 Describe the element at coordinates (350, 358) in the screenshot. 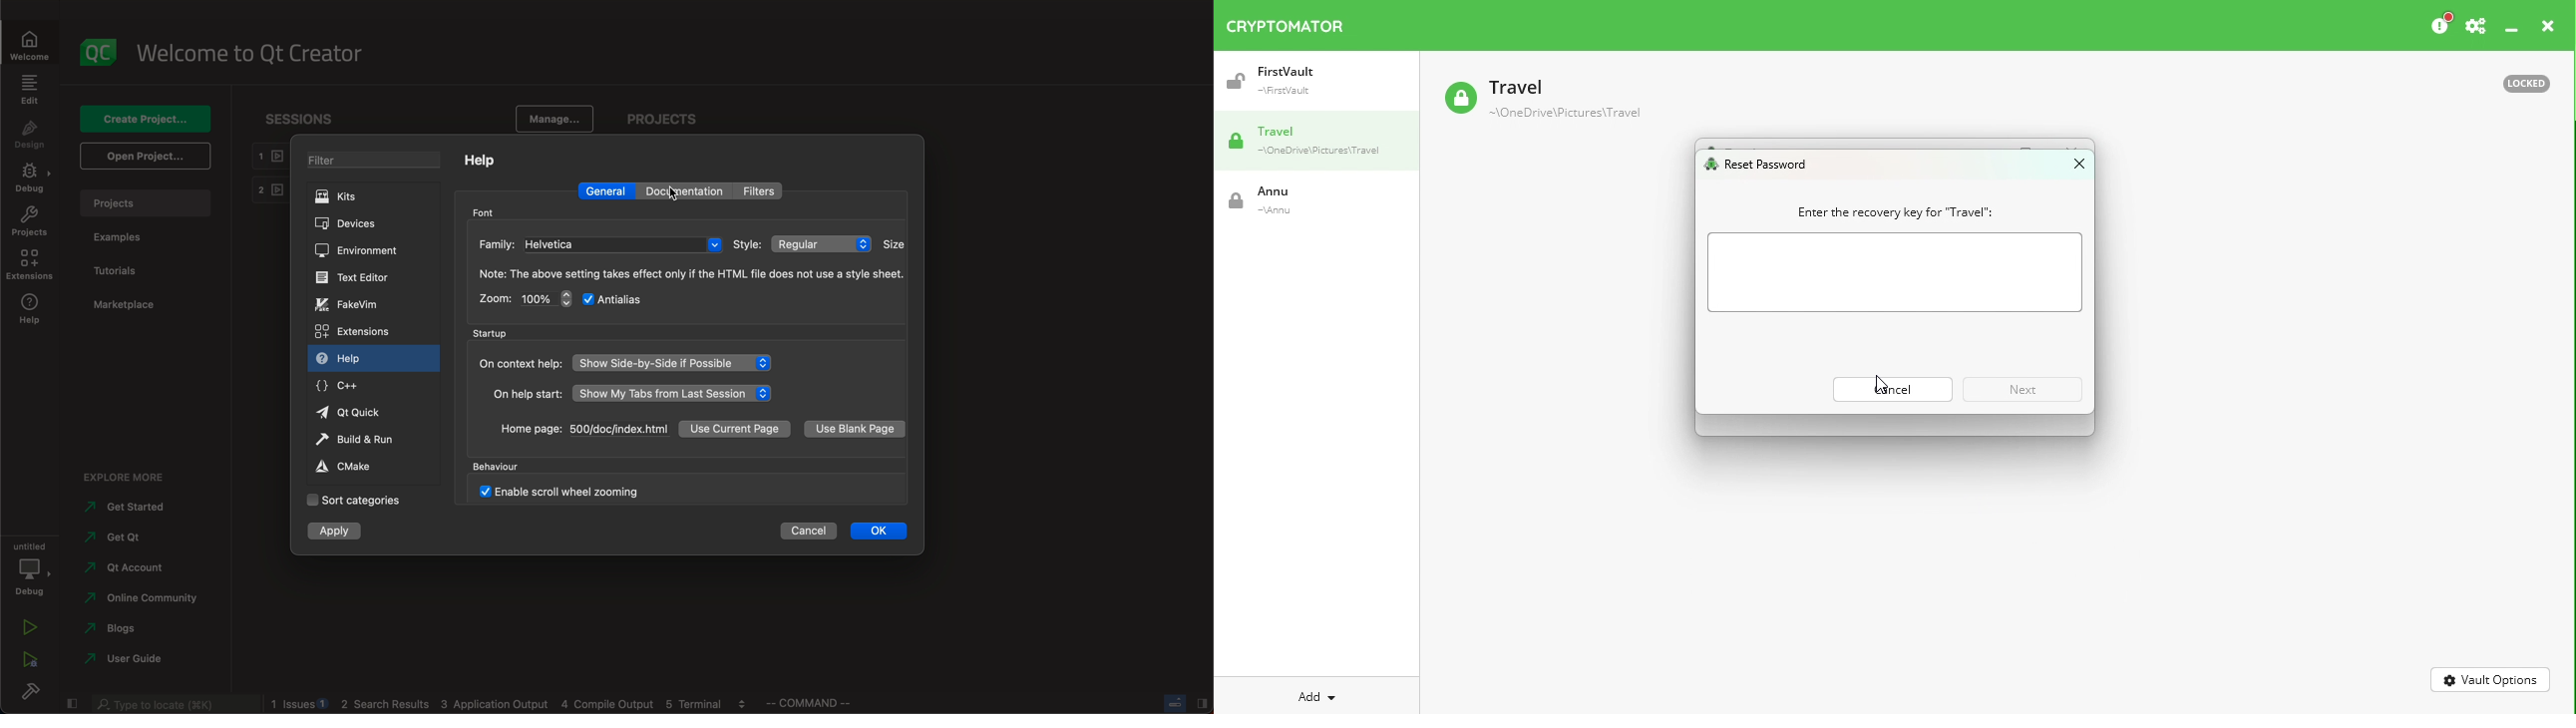

I see `help` at that location.